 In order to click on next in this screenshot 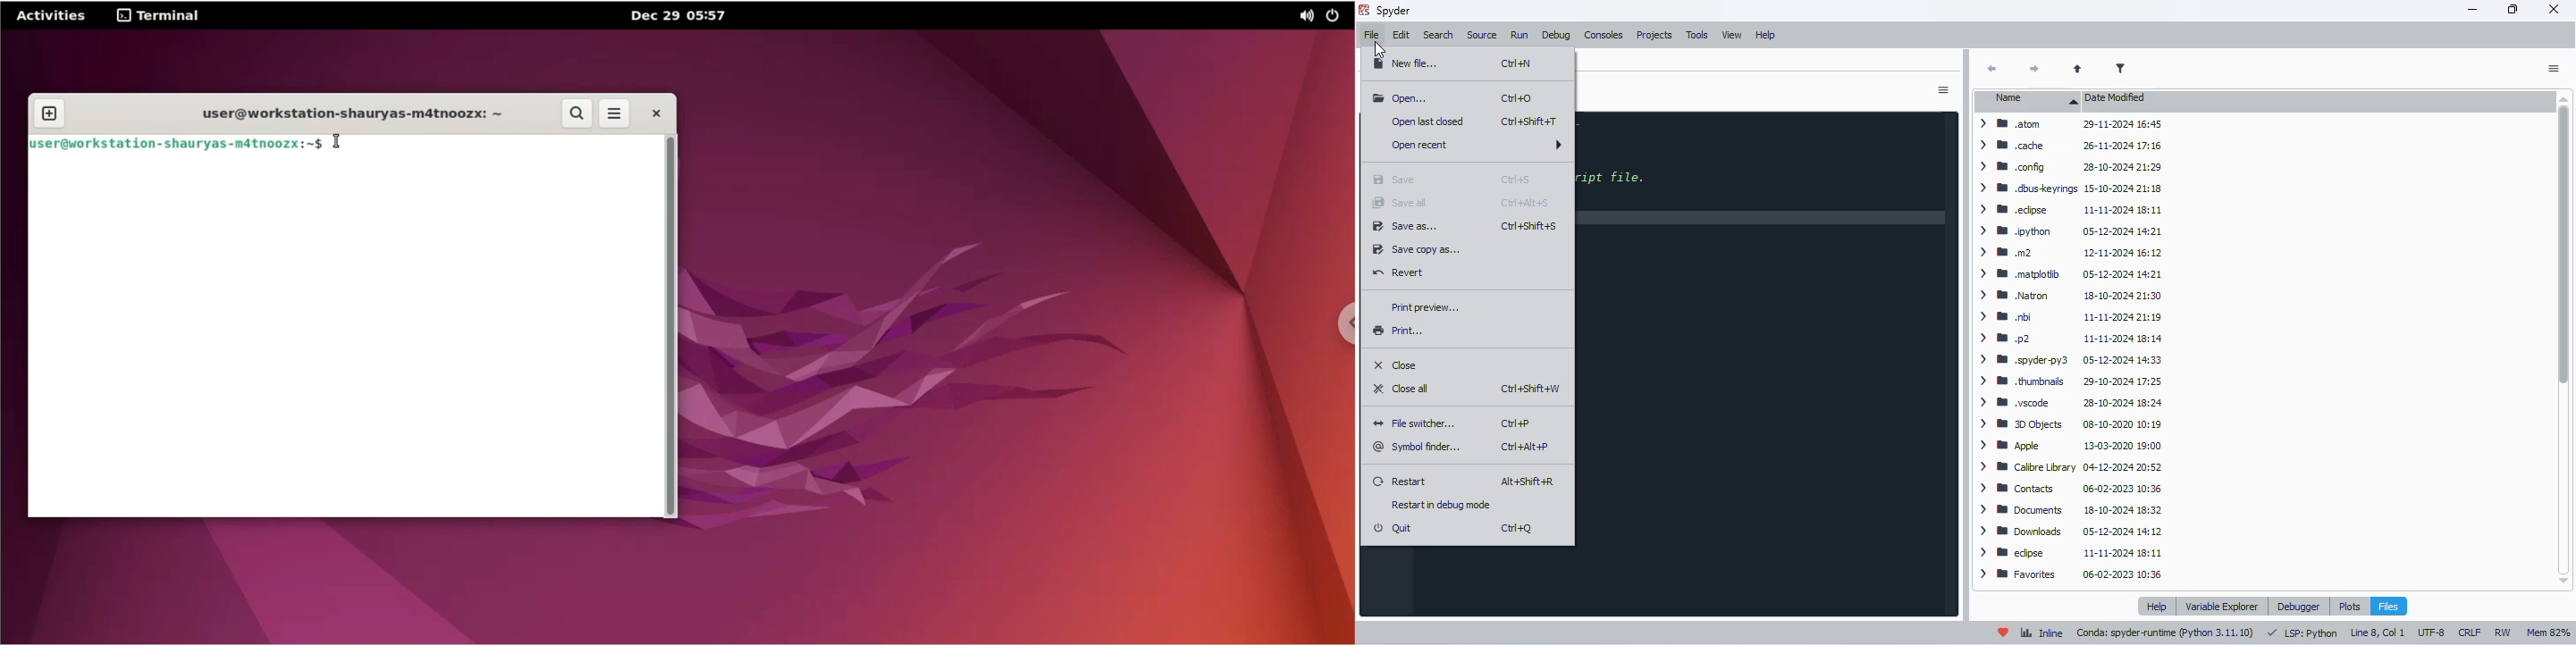, I will do `click(2033, 69)`.